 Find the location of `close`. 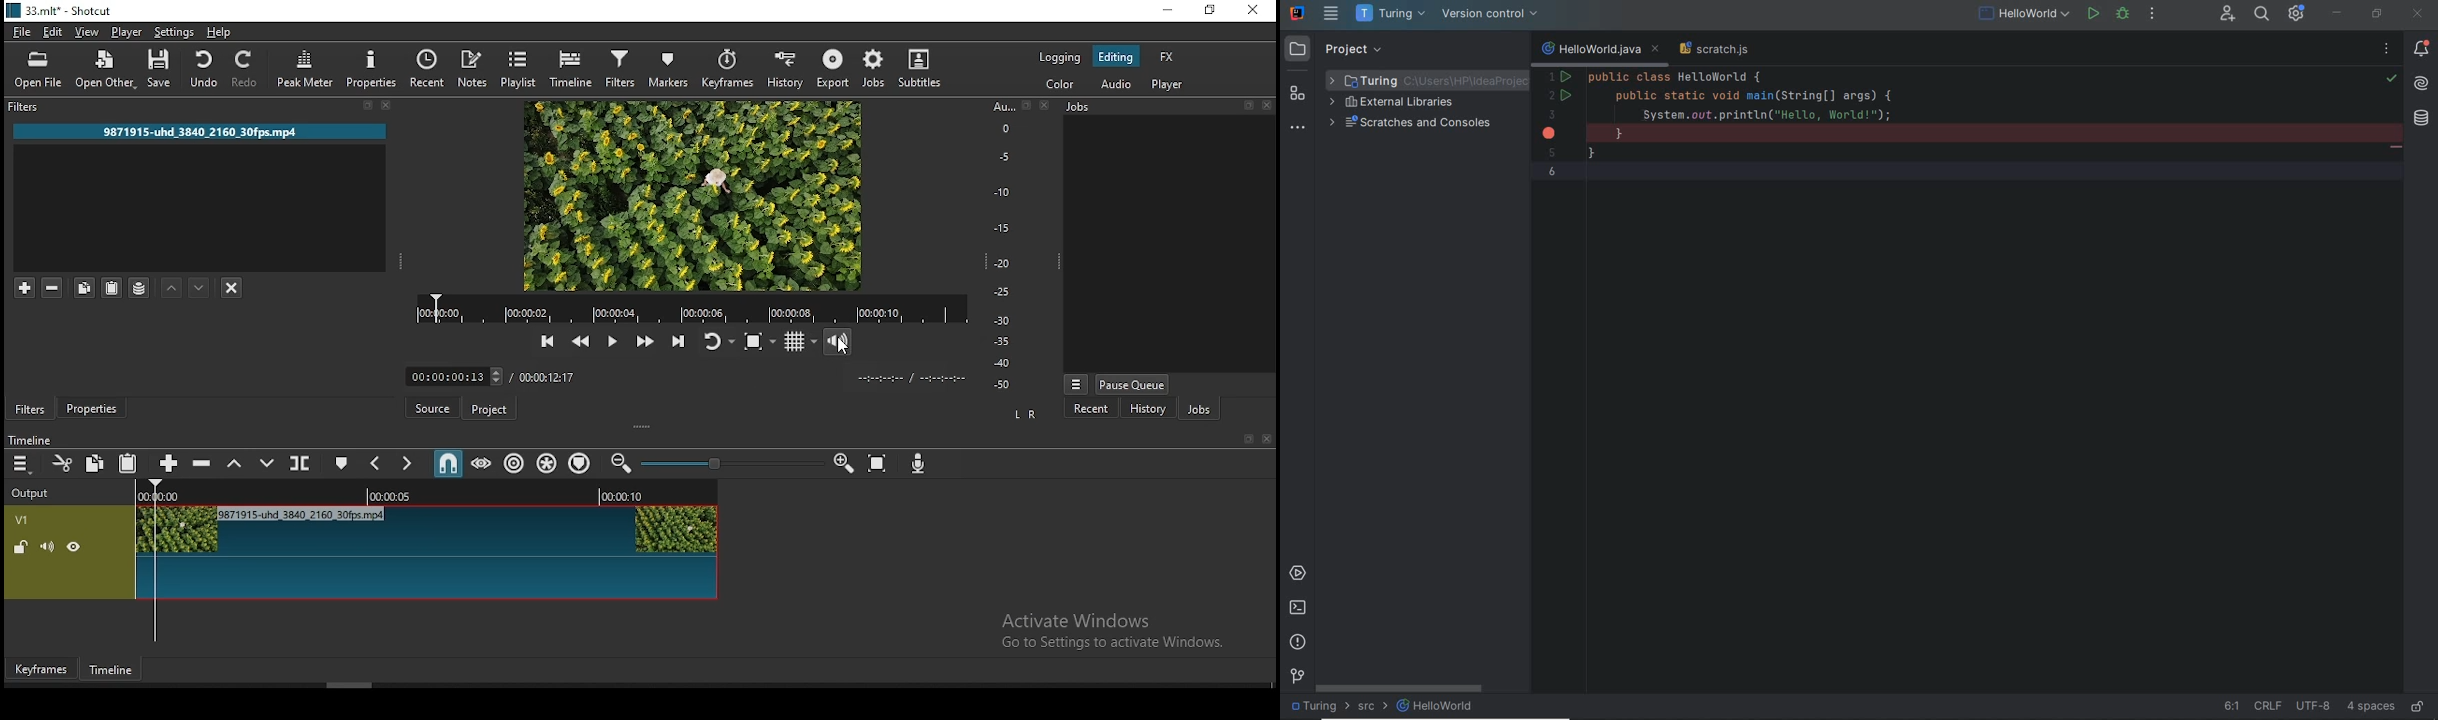

close is located at coordinates (1269, 109).